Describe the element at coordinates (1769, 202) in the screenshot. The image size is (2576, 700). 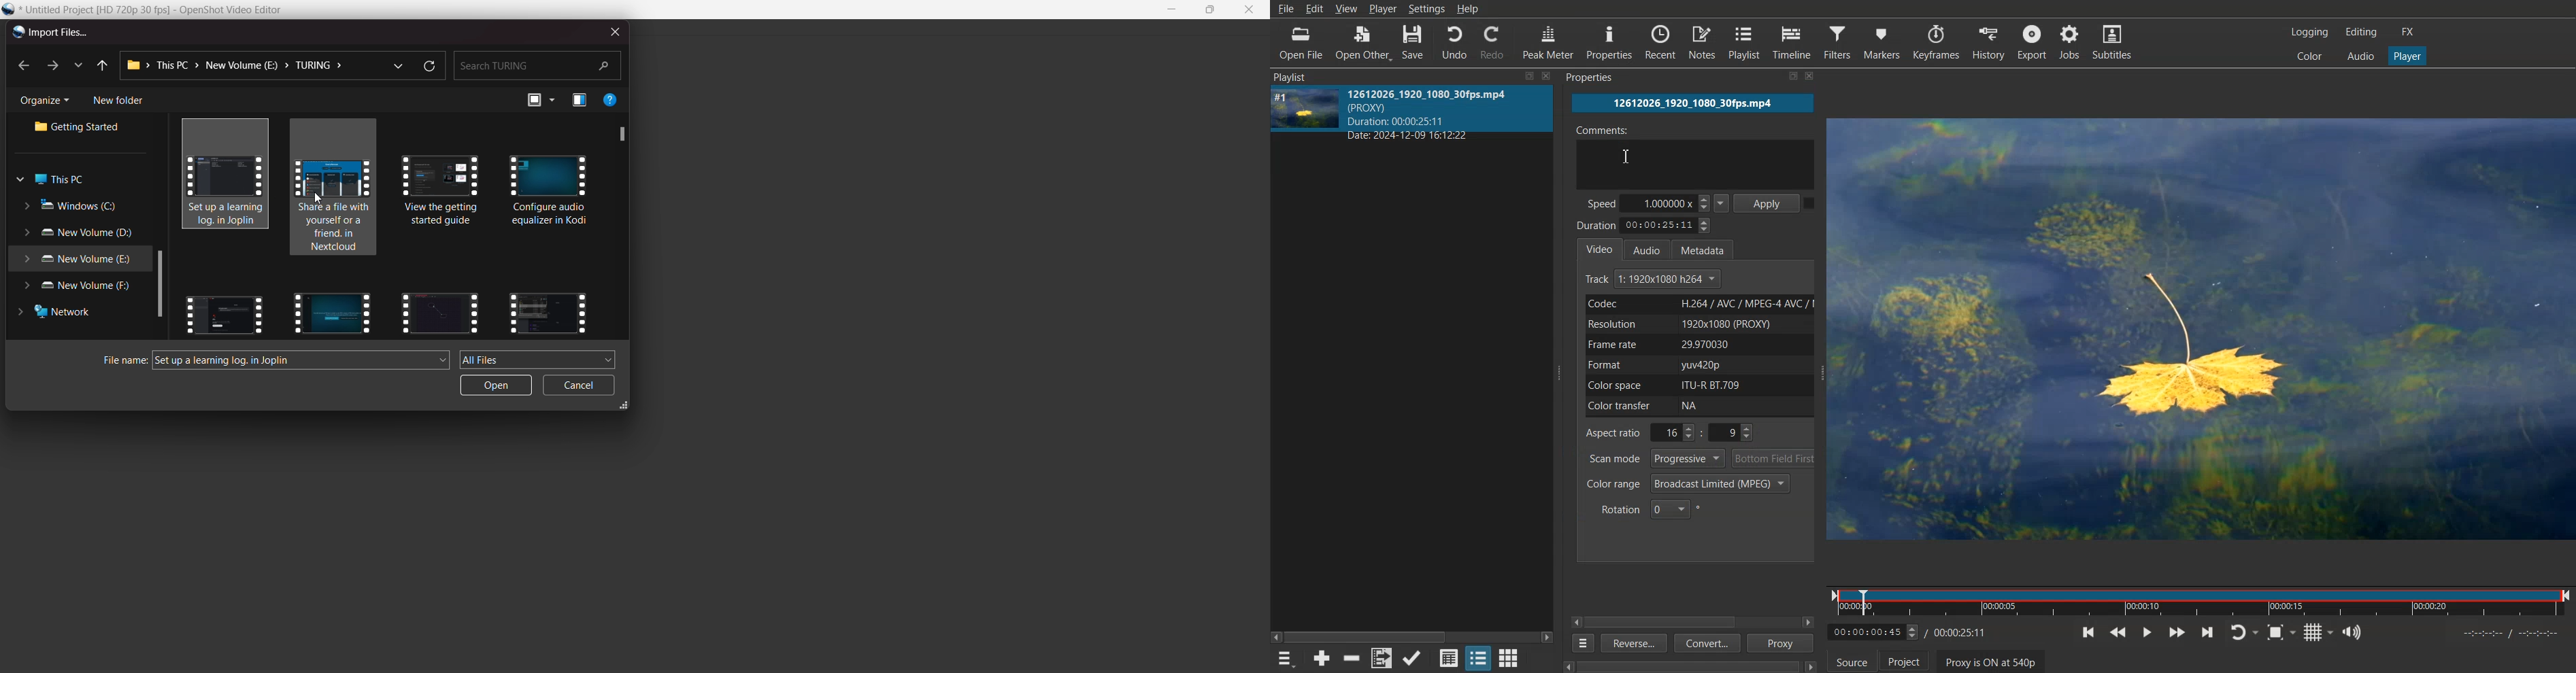
I see `Apply` at that location.